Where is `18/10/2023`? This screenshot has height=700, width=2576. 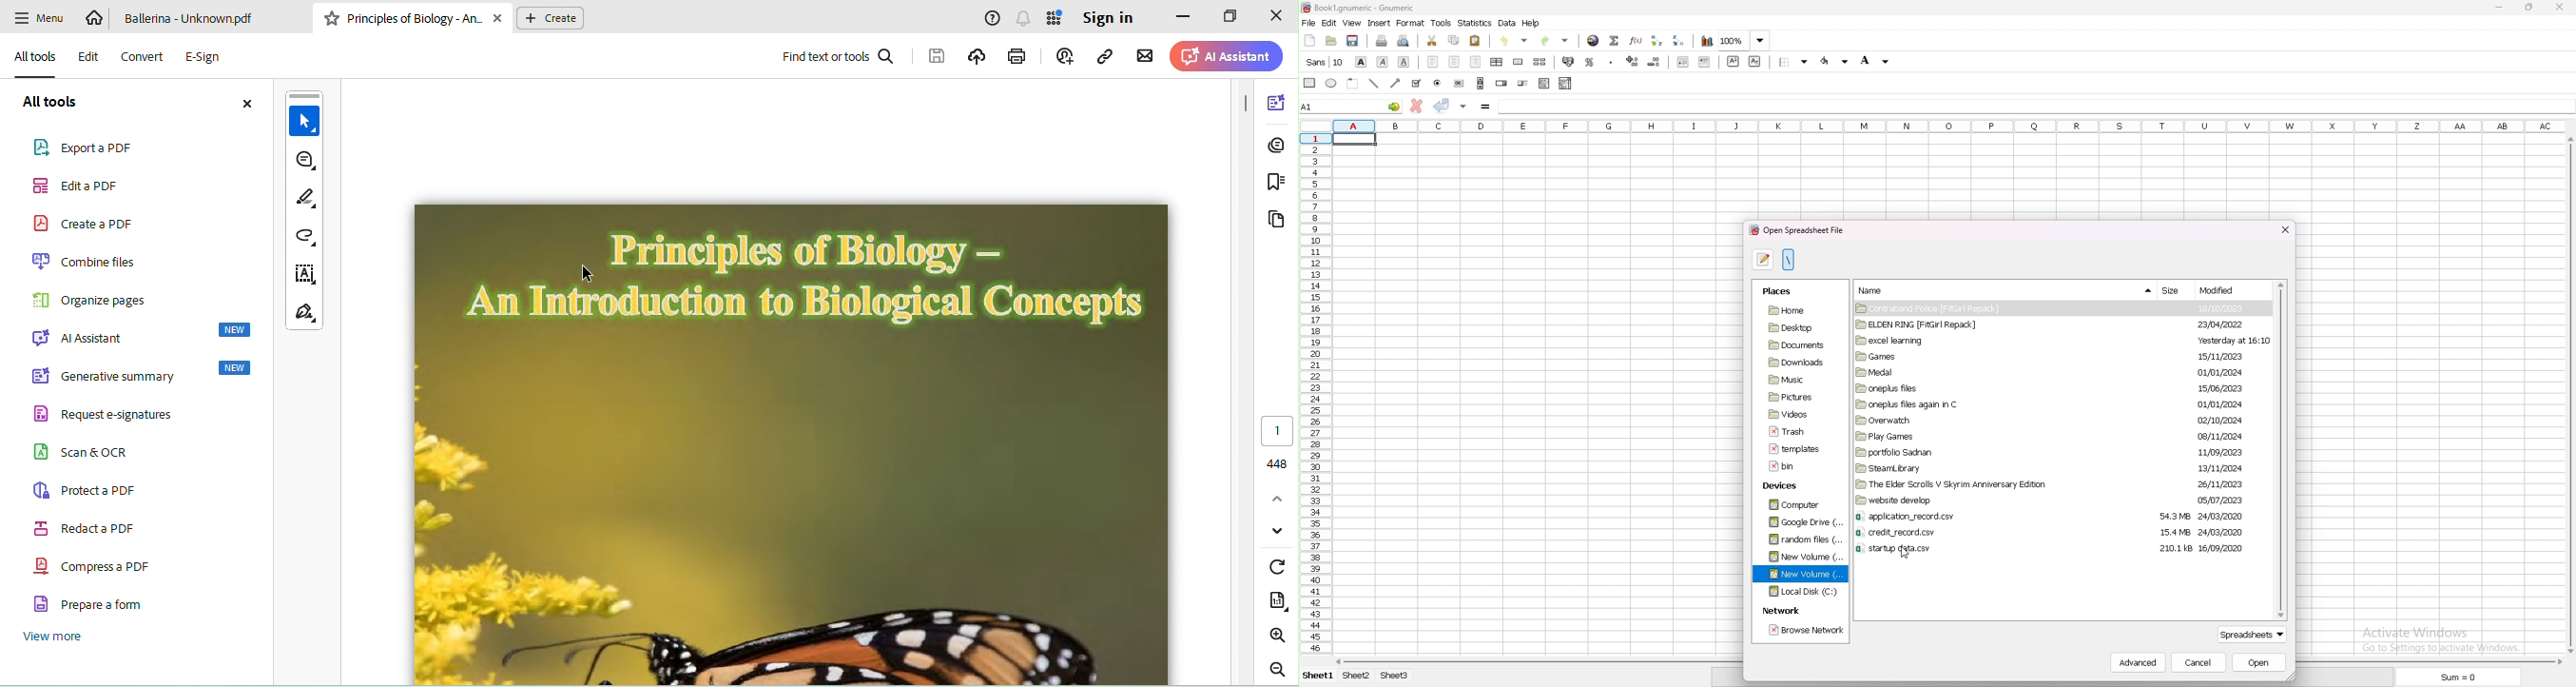 18/10/2023 is located at coordinates (2214, 308).